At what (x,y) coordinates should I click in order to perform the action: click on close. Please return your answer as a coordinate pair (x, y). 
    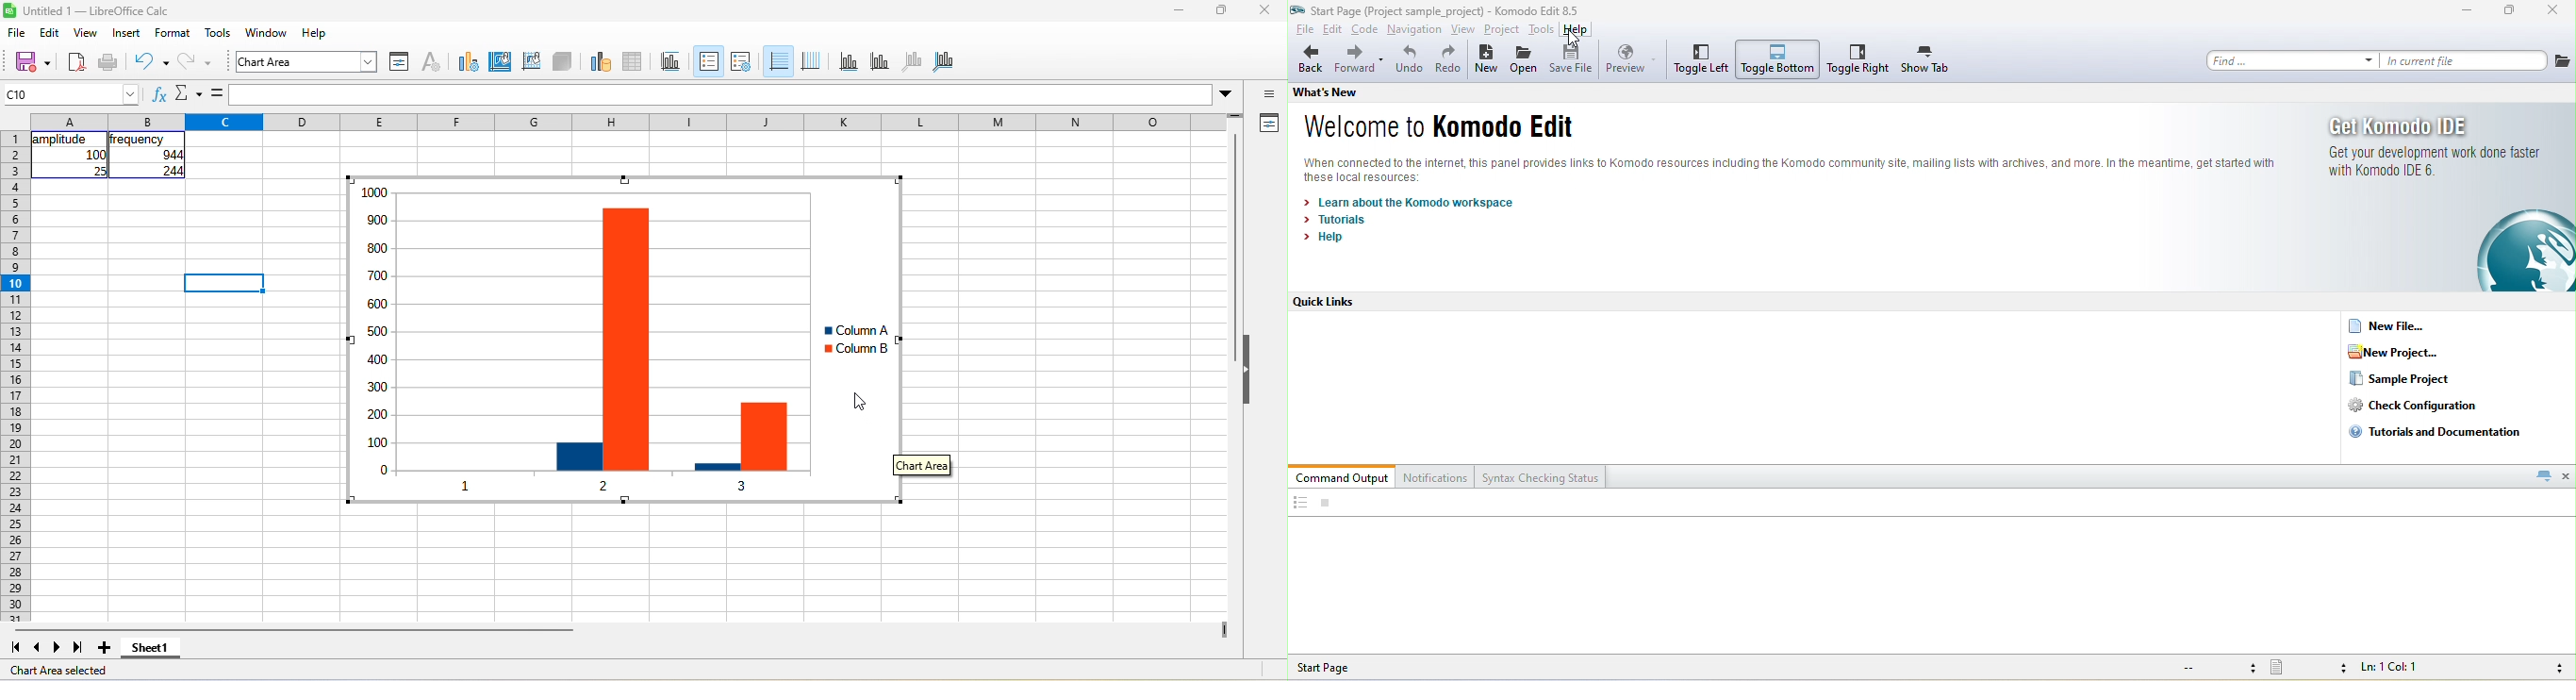
    Looking at the image, I should click on (1265, 9).